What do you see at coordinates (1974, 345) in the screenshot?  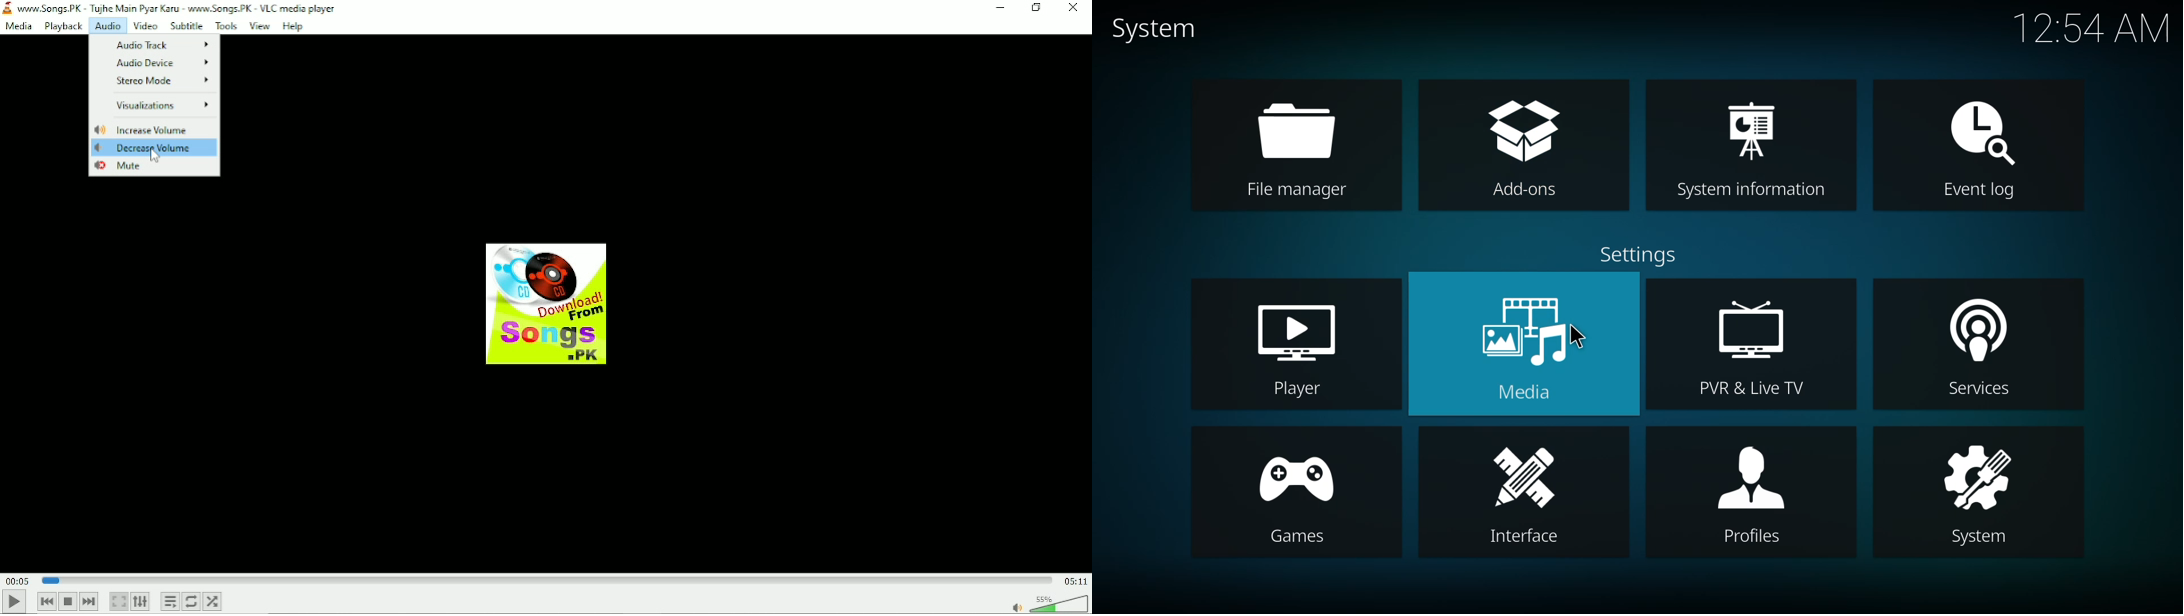 I see `services` at bounding box center [1974, 345].